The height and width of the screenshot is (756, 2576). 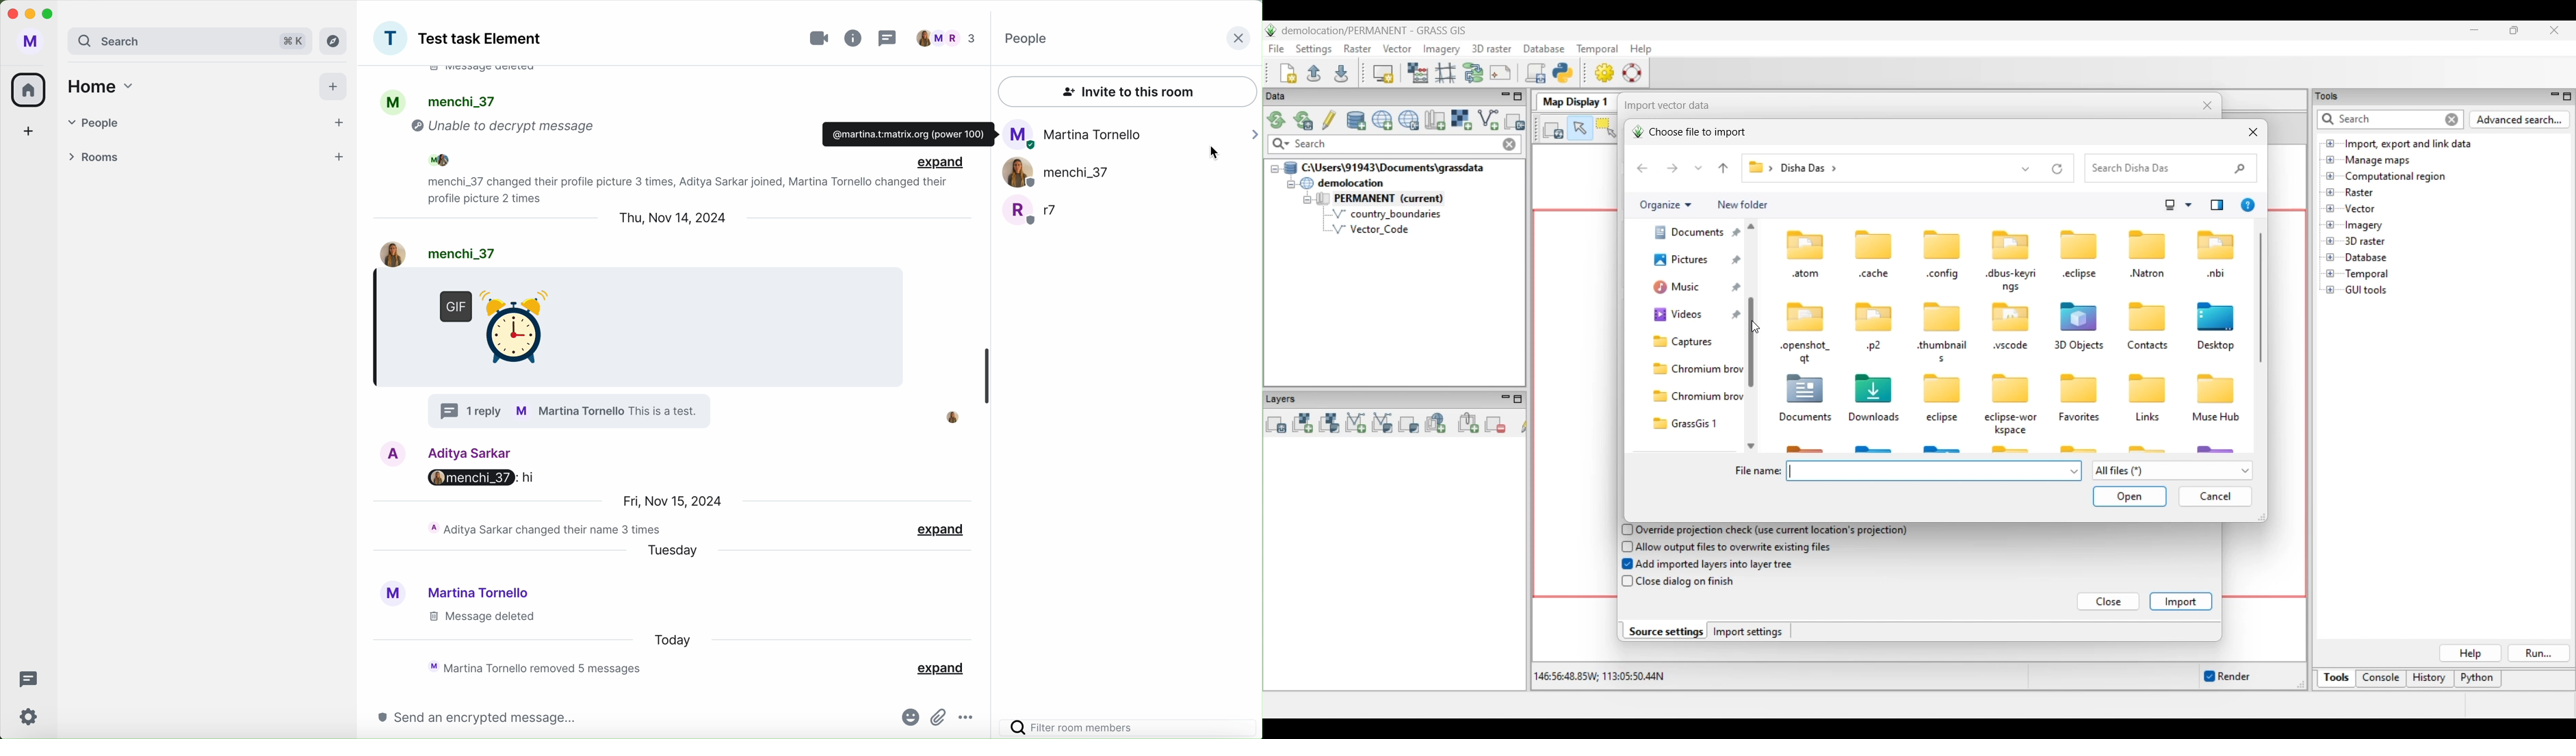 What do you see at coordinates (31, 89) in the screenshot?
I see `home icon` at bounding box center [31, 89].